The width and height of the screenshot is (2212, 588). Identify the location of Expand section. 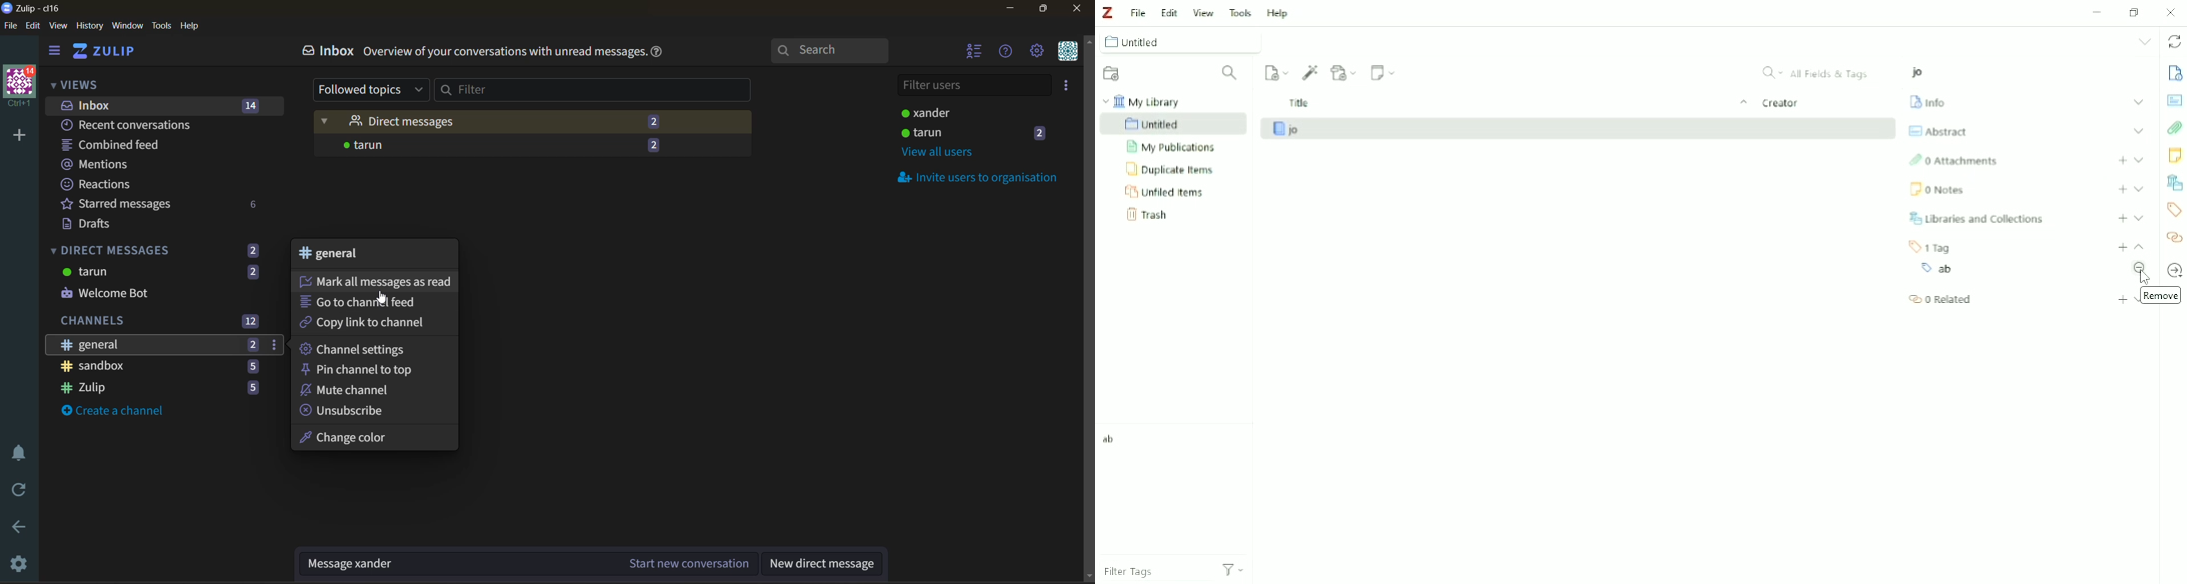
(2139, 159).